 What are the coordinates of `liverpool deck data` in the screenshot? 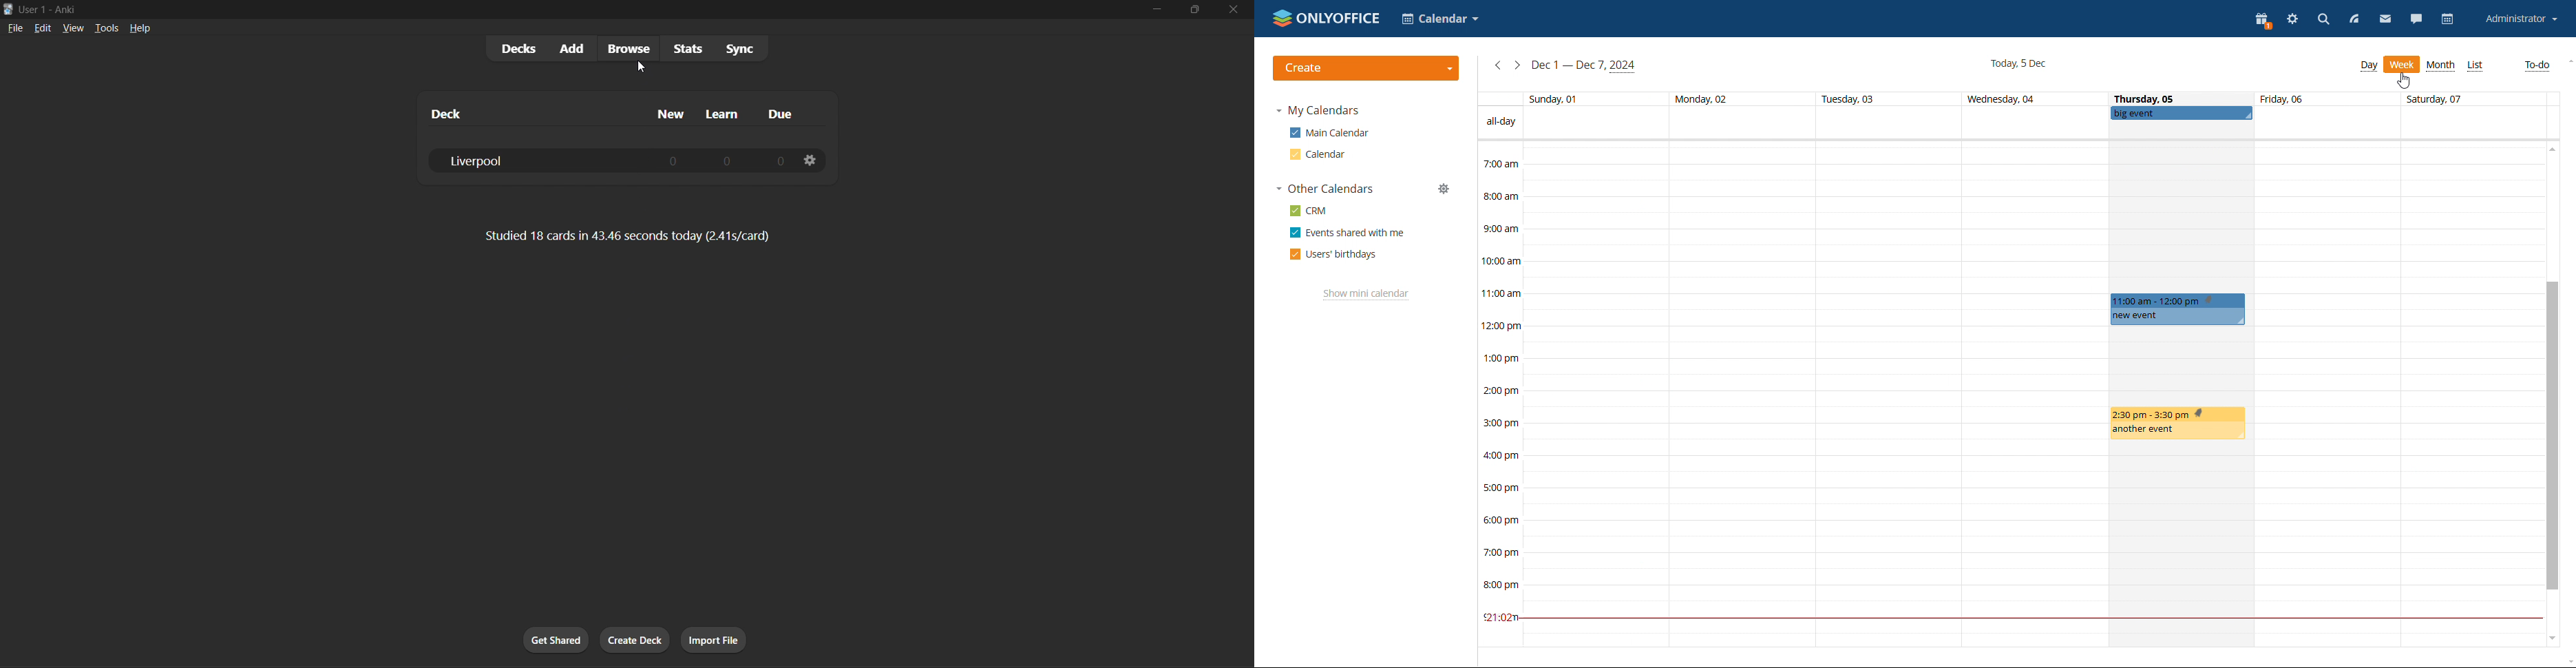 It's located at (541, 159).